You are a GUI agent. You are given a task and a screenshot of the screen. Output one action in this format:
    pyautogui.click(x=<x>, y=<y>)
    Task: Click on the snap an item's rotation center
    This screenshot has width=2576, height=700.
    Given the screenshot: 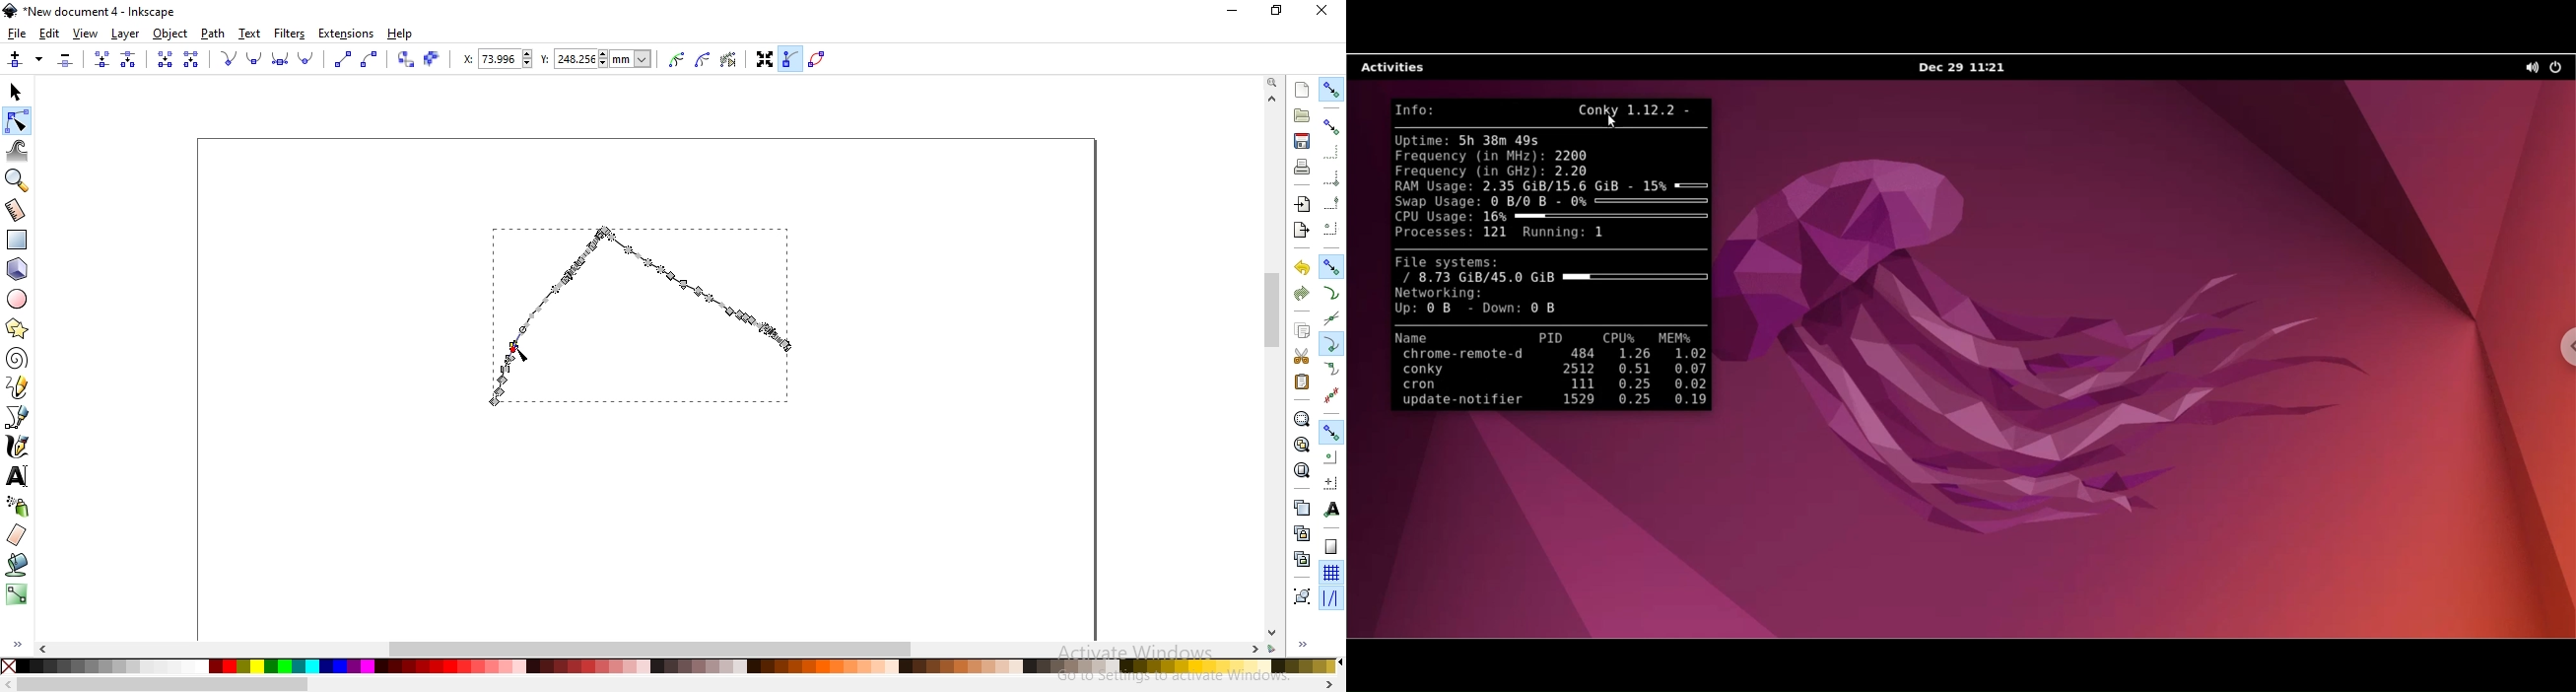 What is the action you would take?
    pyautogui.click(x=1330, y=482)
    